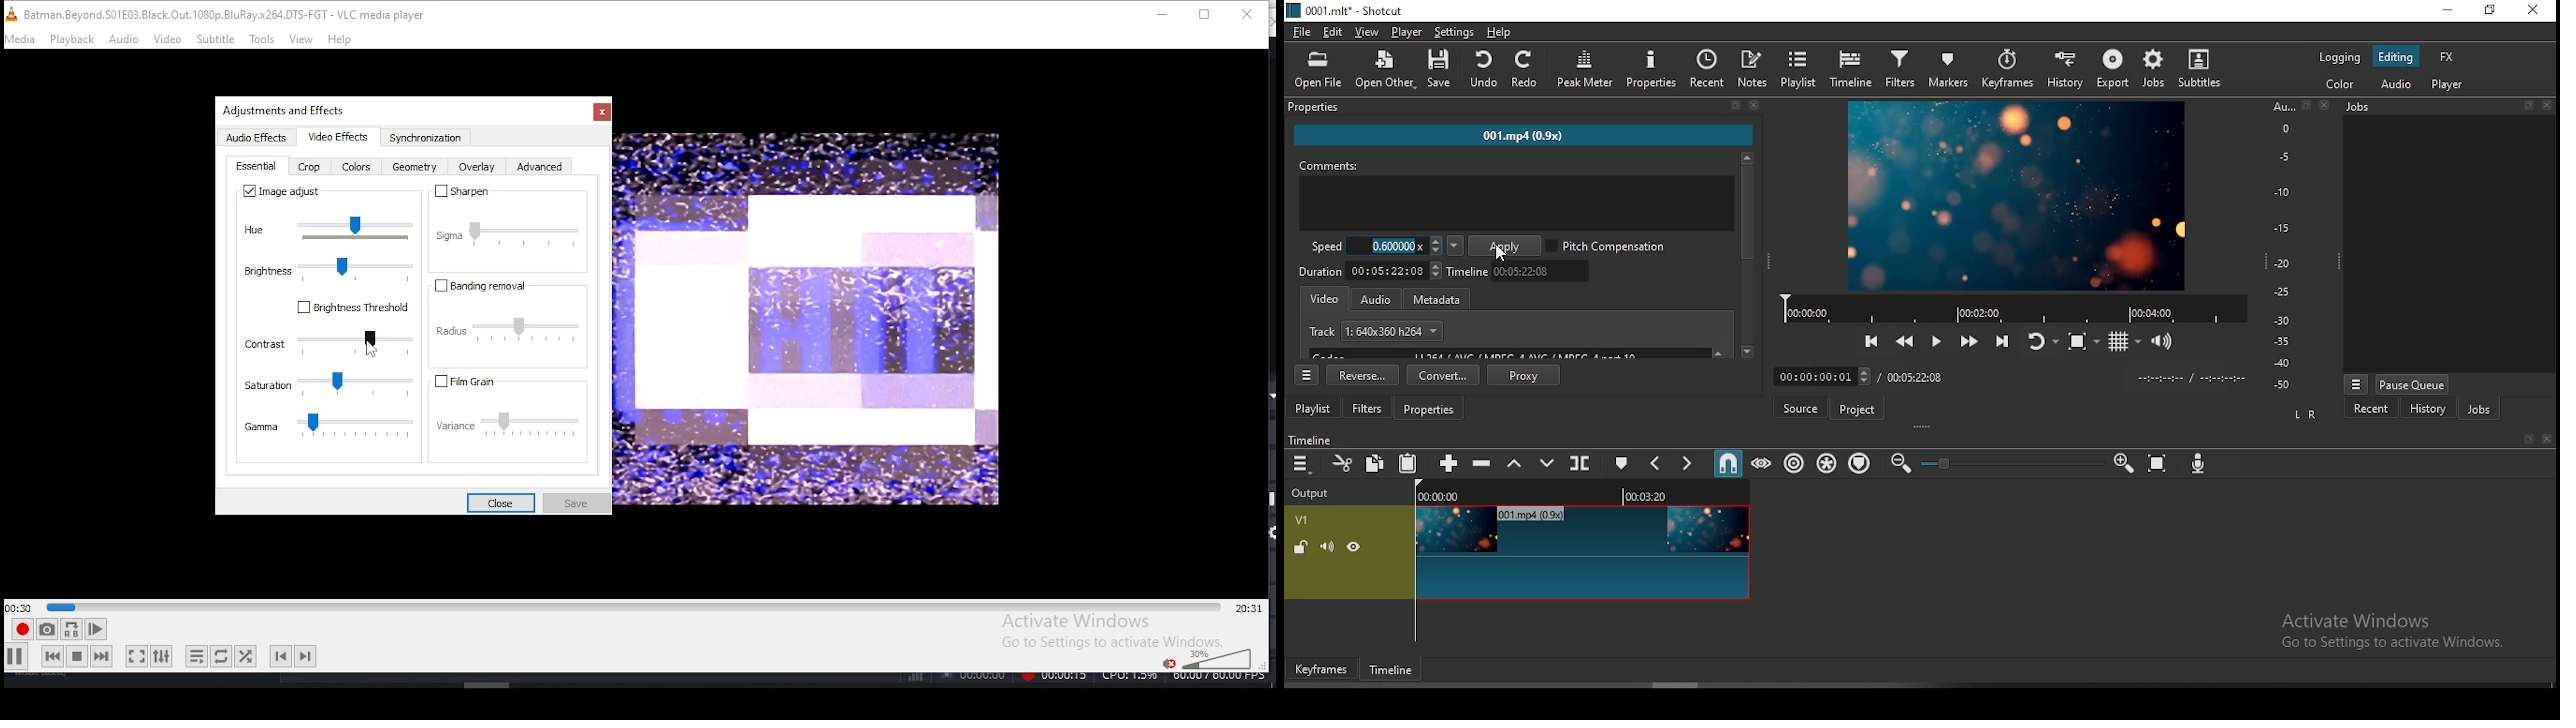 The image size is (2576, 728). I want to click on logging, so click(2341, 56).